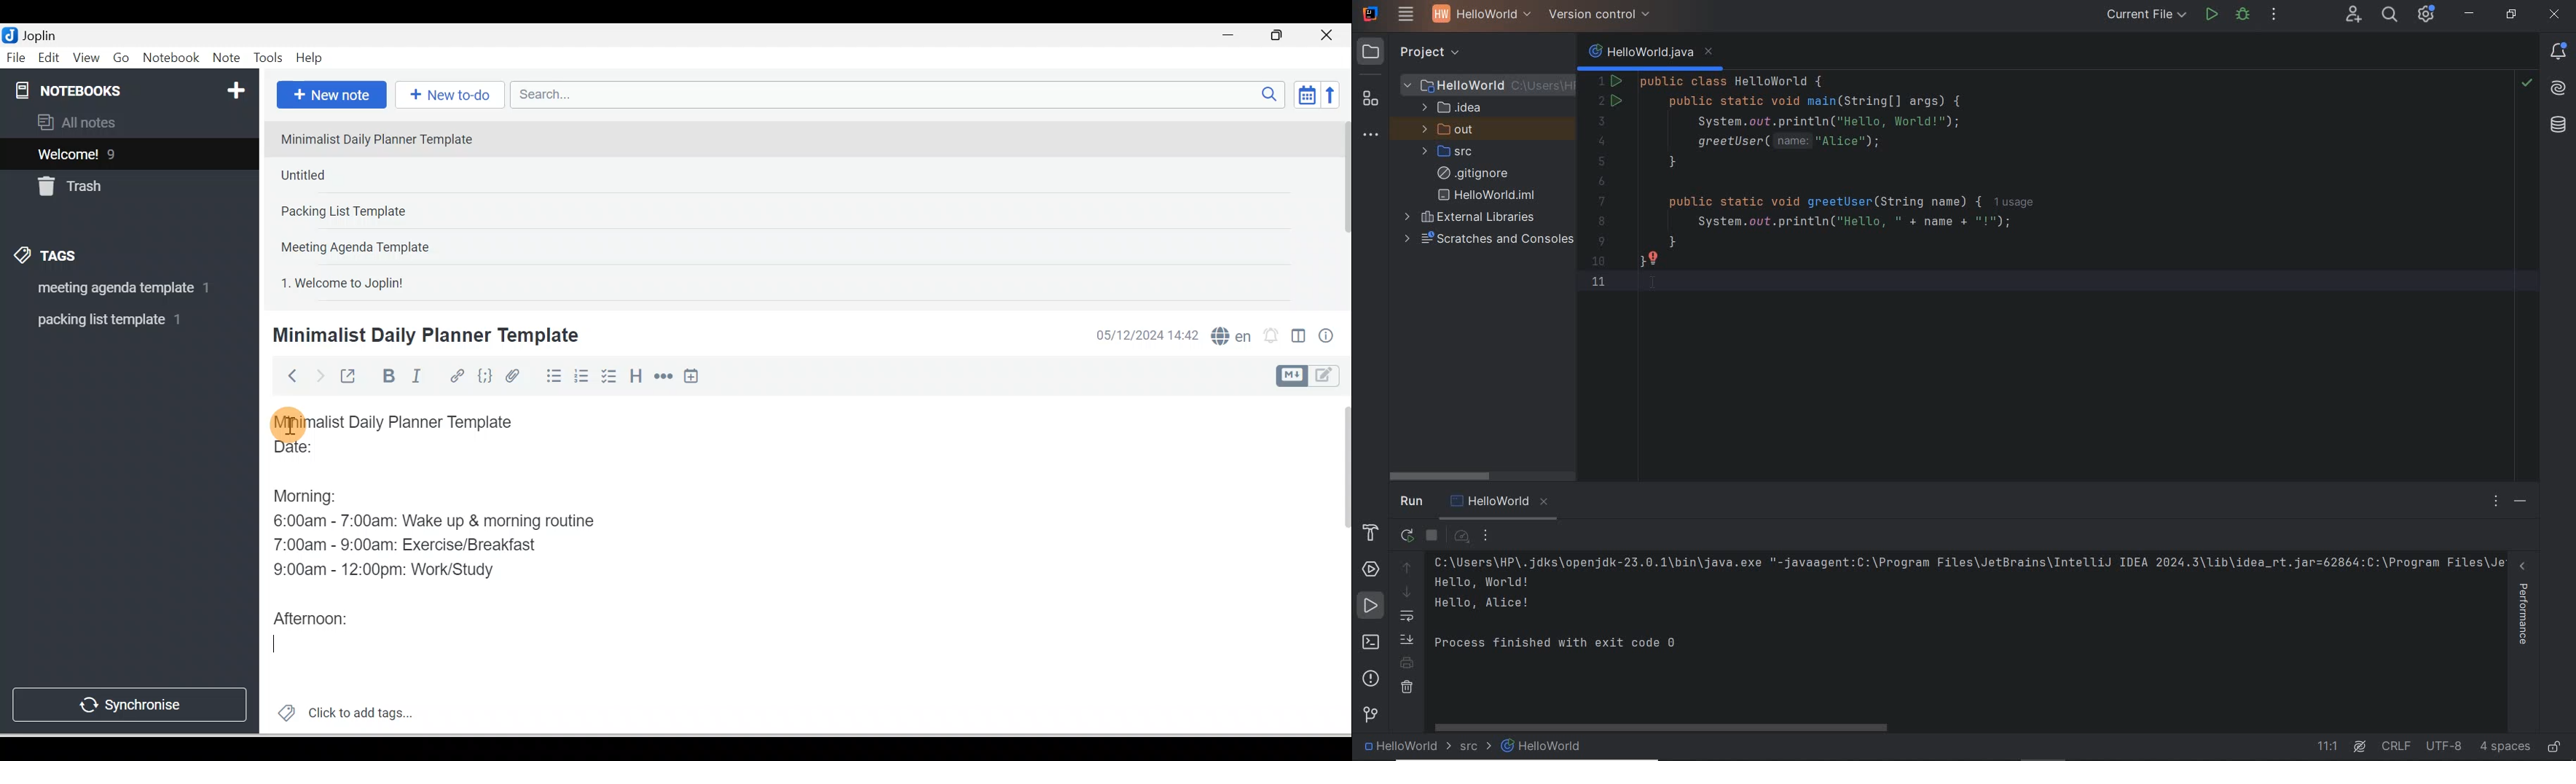 The height and width of the screenshot is (784, 2576). I want to click on Date:, so click(333, 453).